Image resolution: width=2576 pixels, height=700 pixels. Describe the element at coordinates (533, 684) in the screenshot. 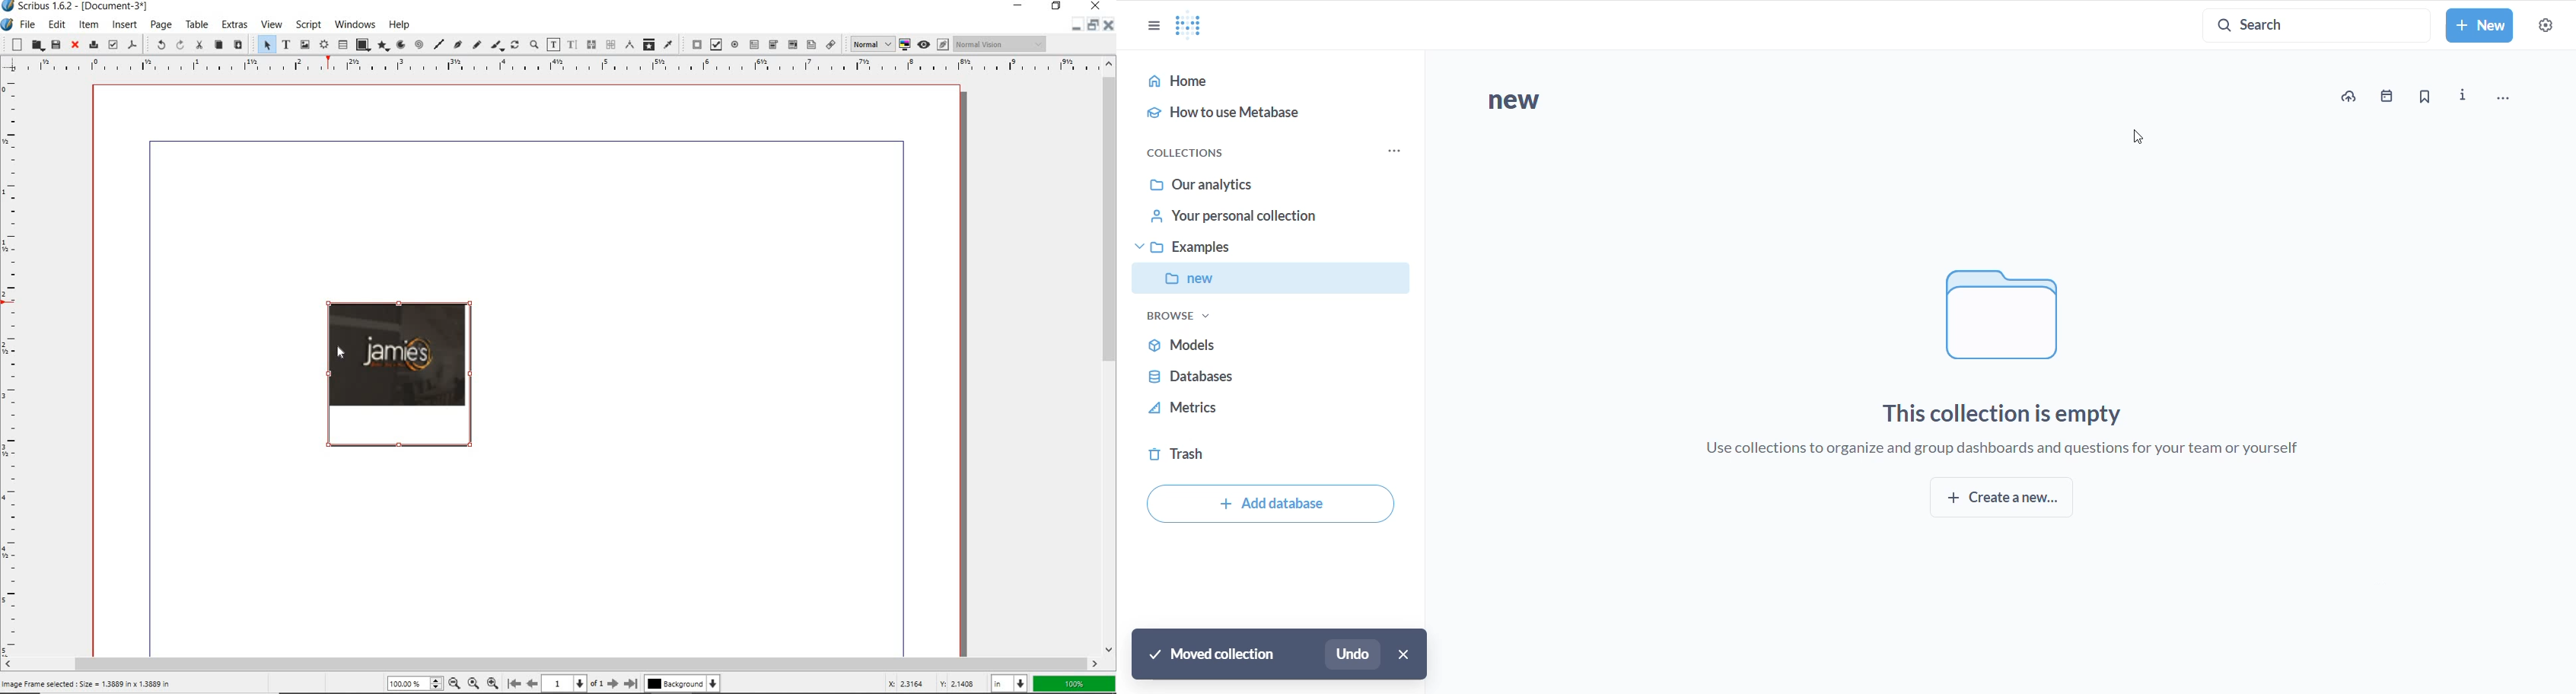

I see `previous` at that location.